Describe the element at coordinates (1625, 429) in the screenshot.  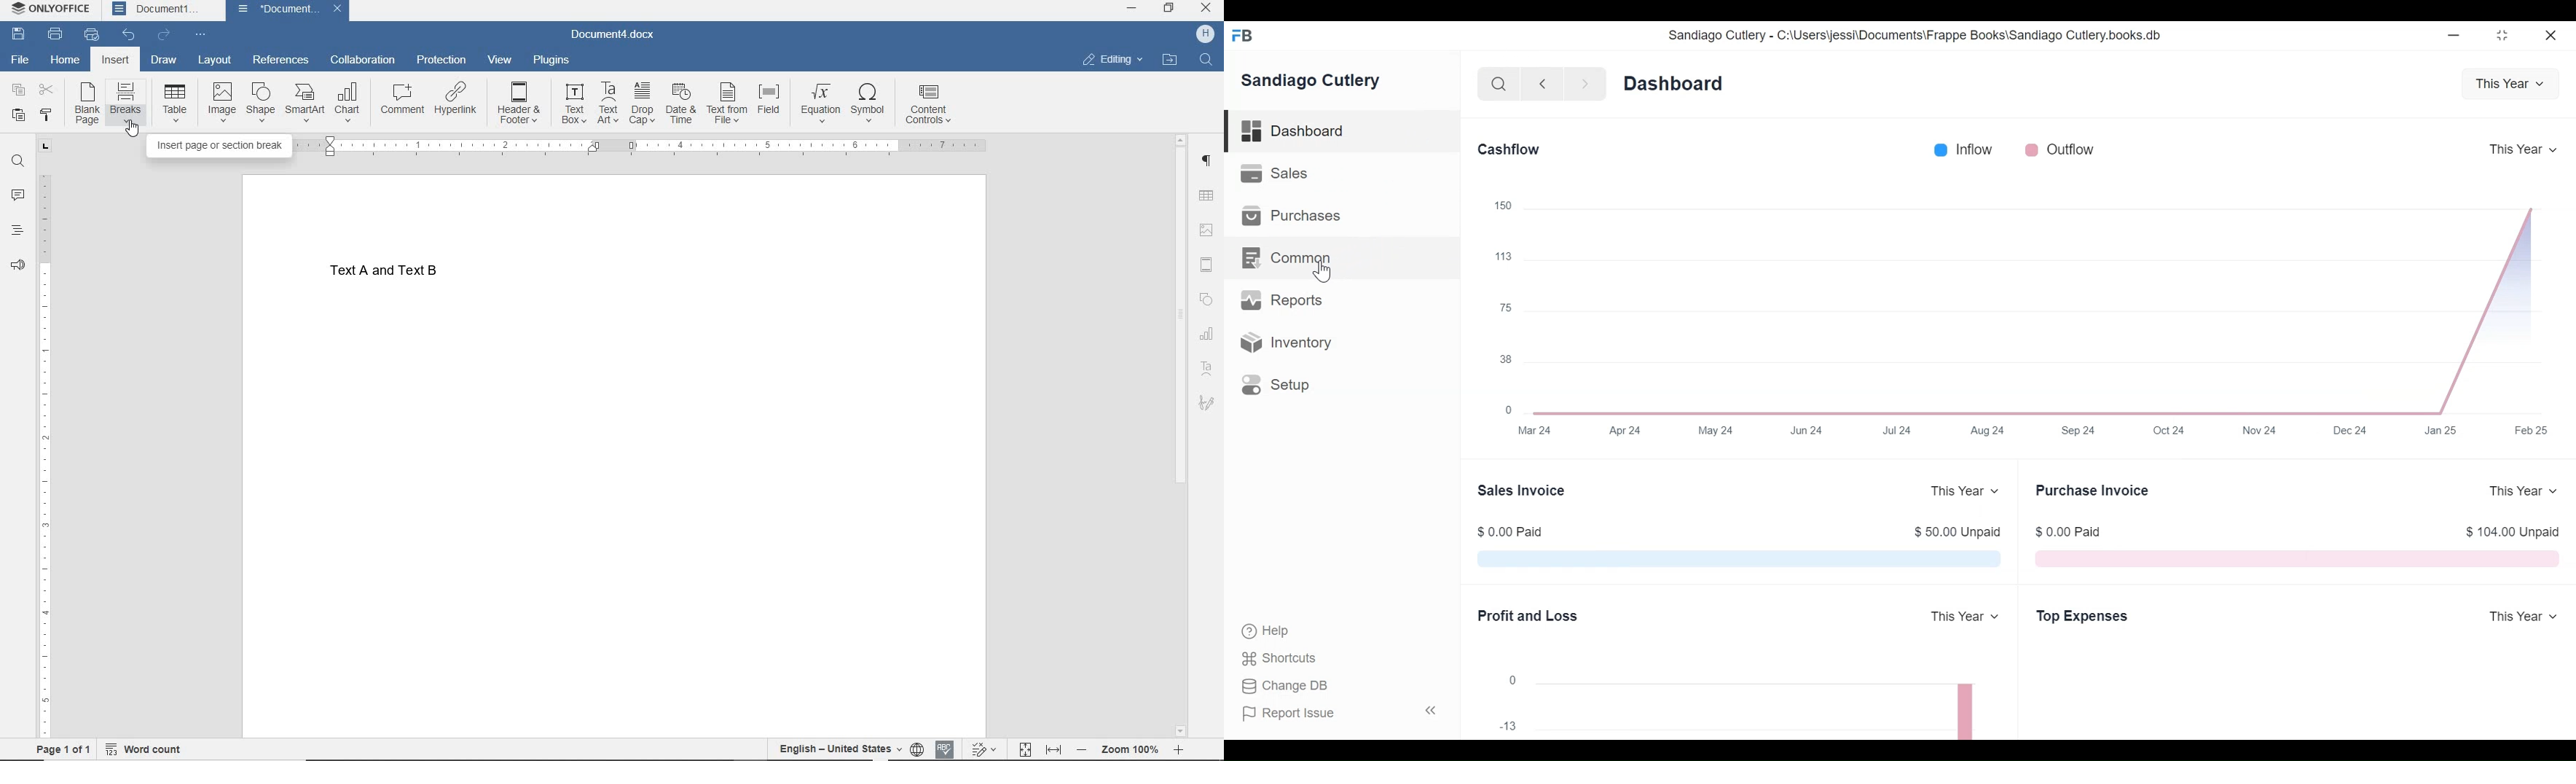
I see `Apr 24` at that location.